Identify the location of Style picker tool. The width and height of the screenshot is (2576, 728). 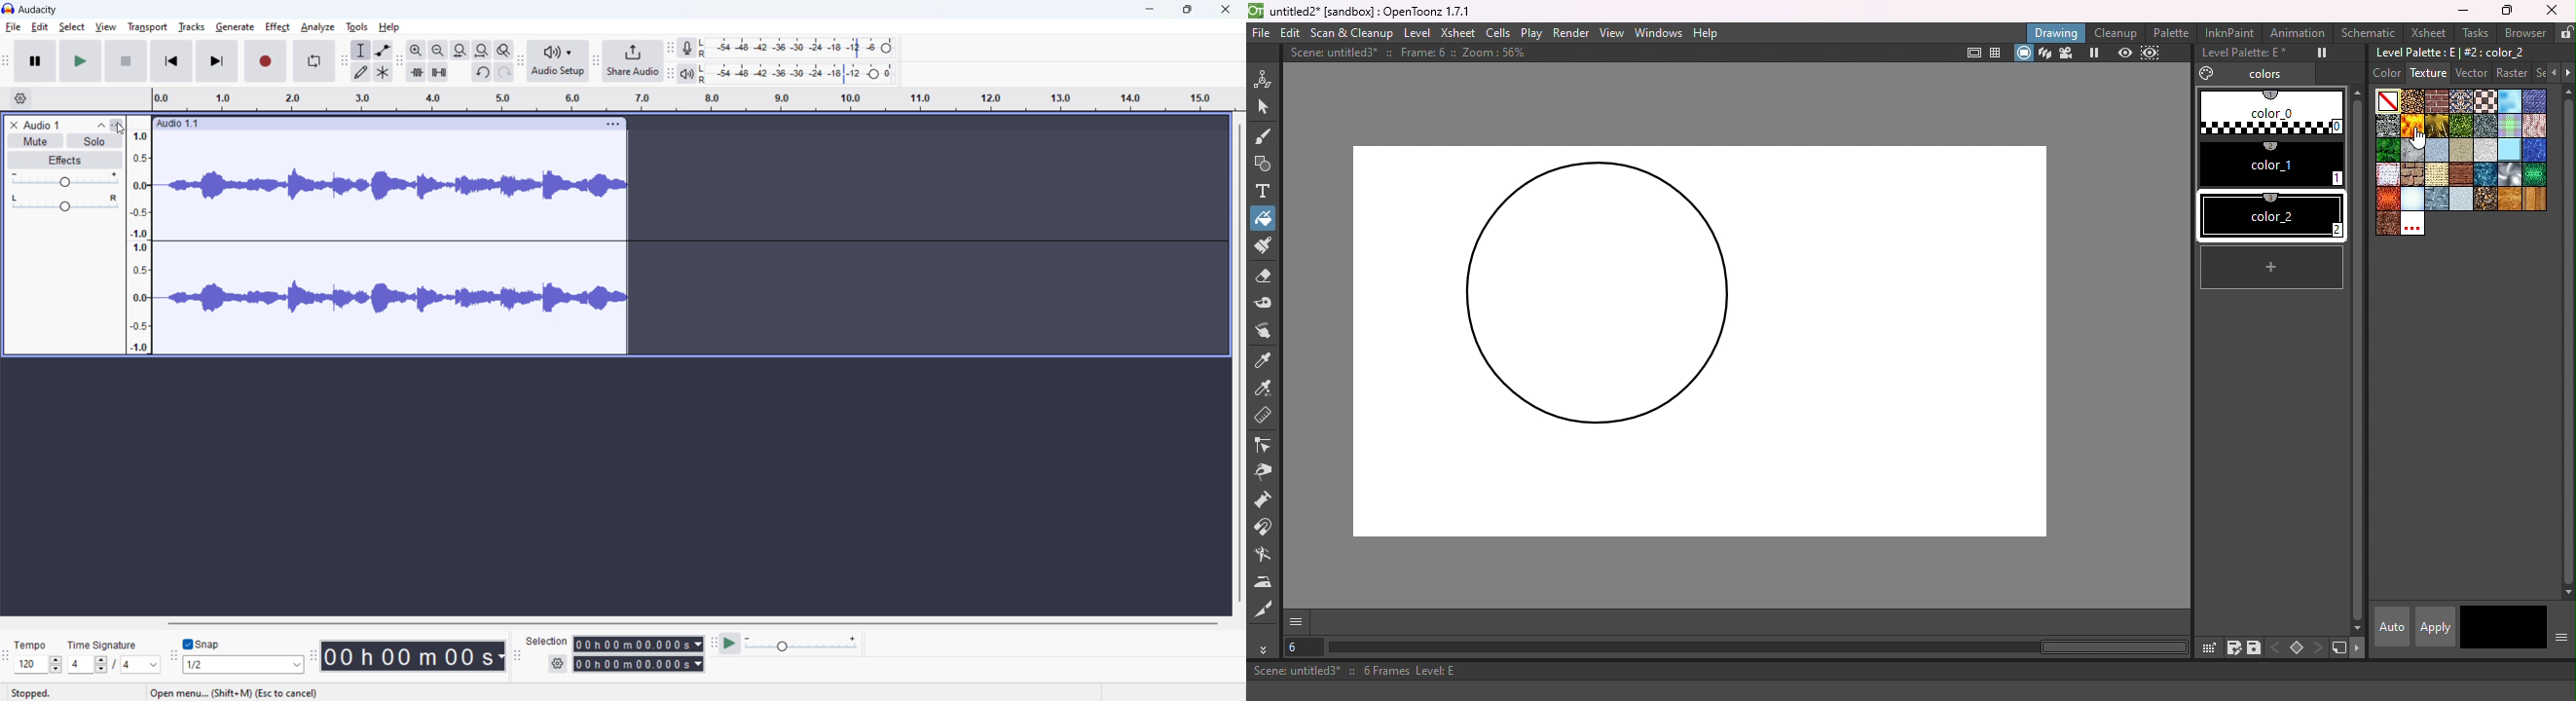
(1269, 361).